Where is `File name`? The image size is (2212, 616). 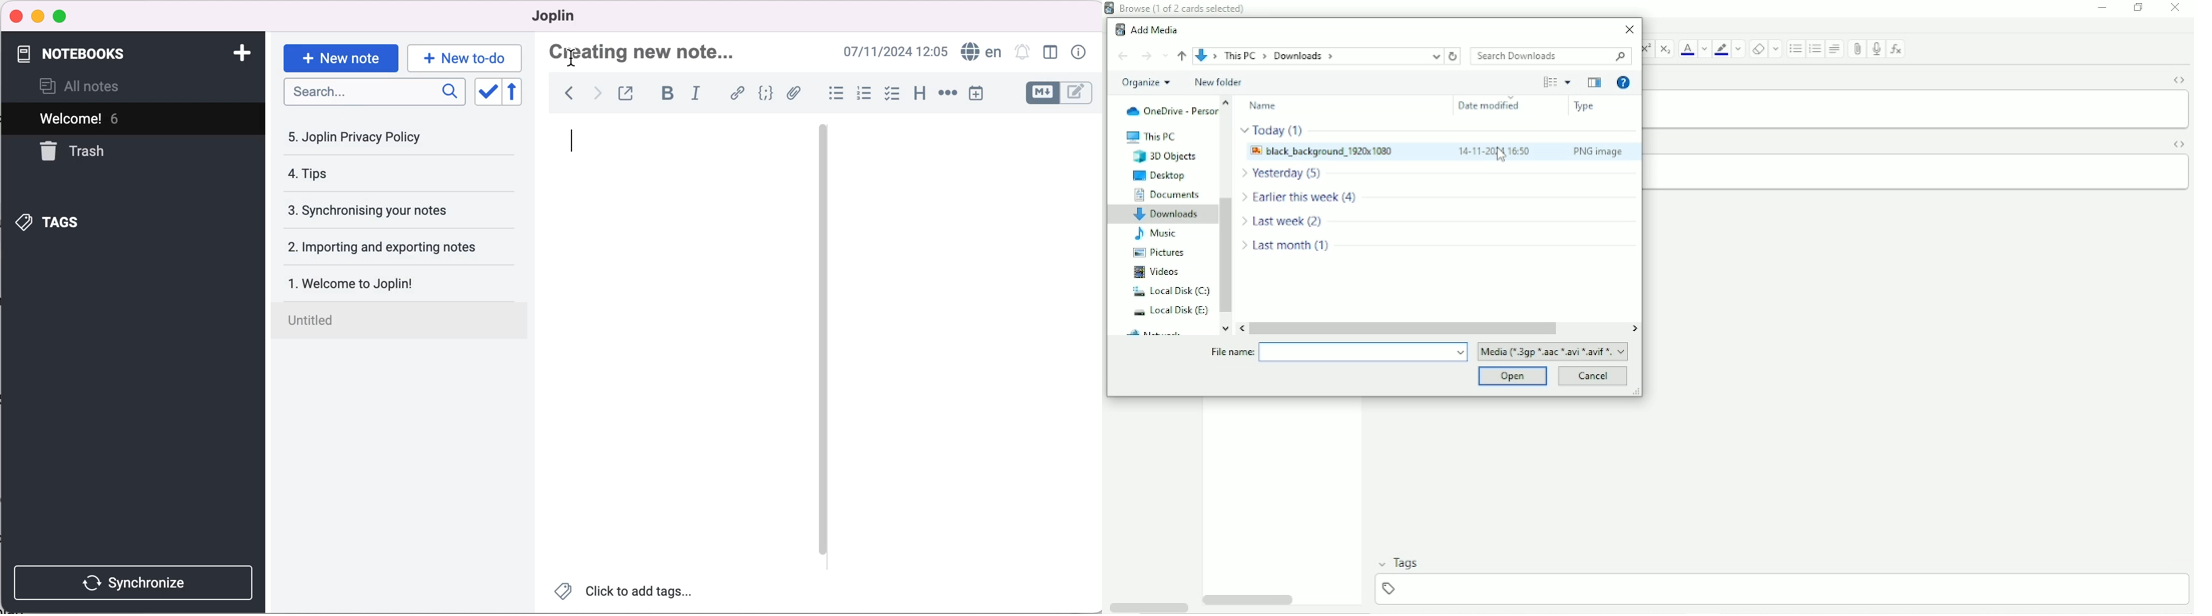
File name is located at coordinates (1363, 352).